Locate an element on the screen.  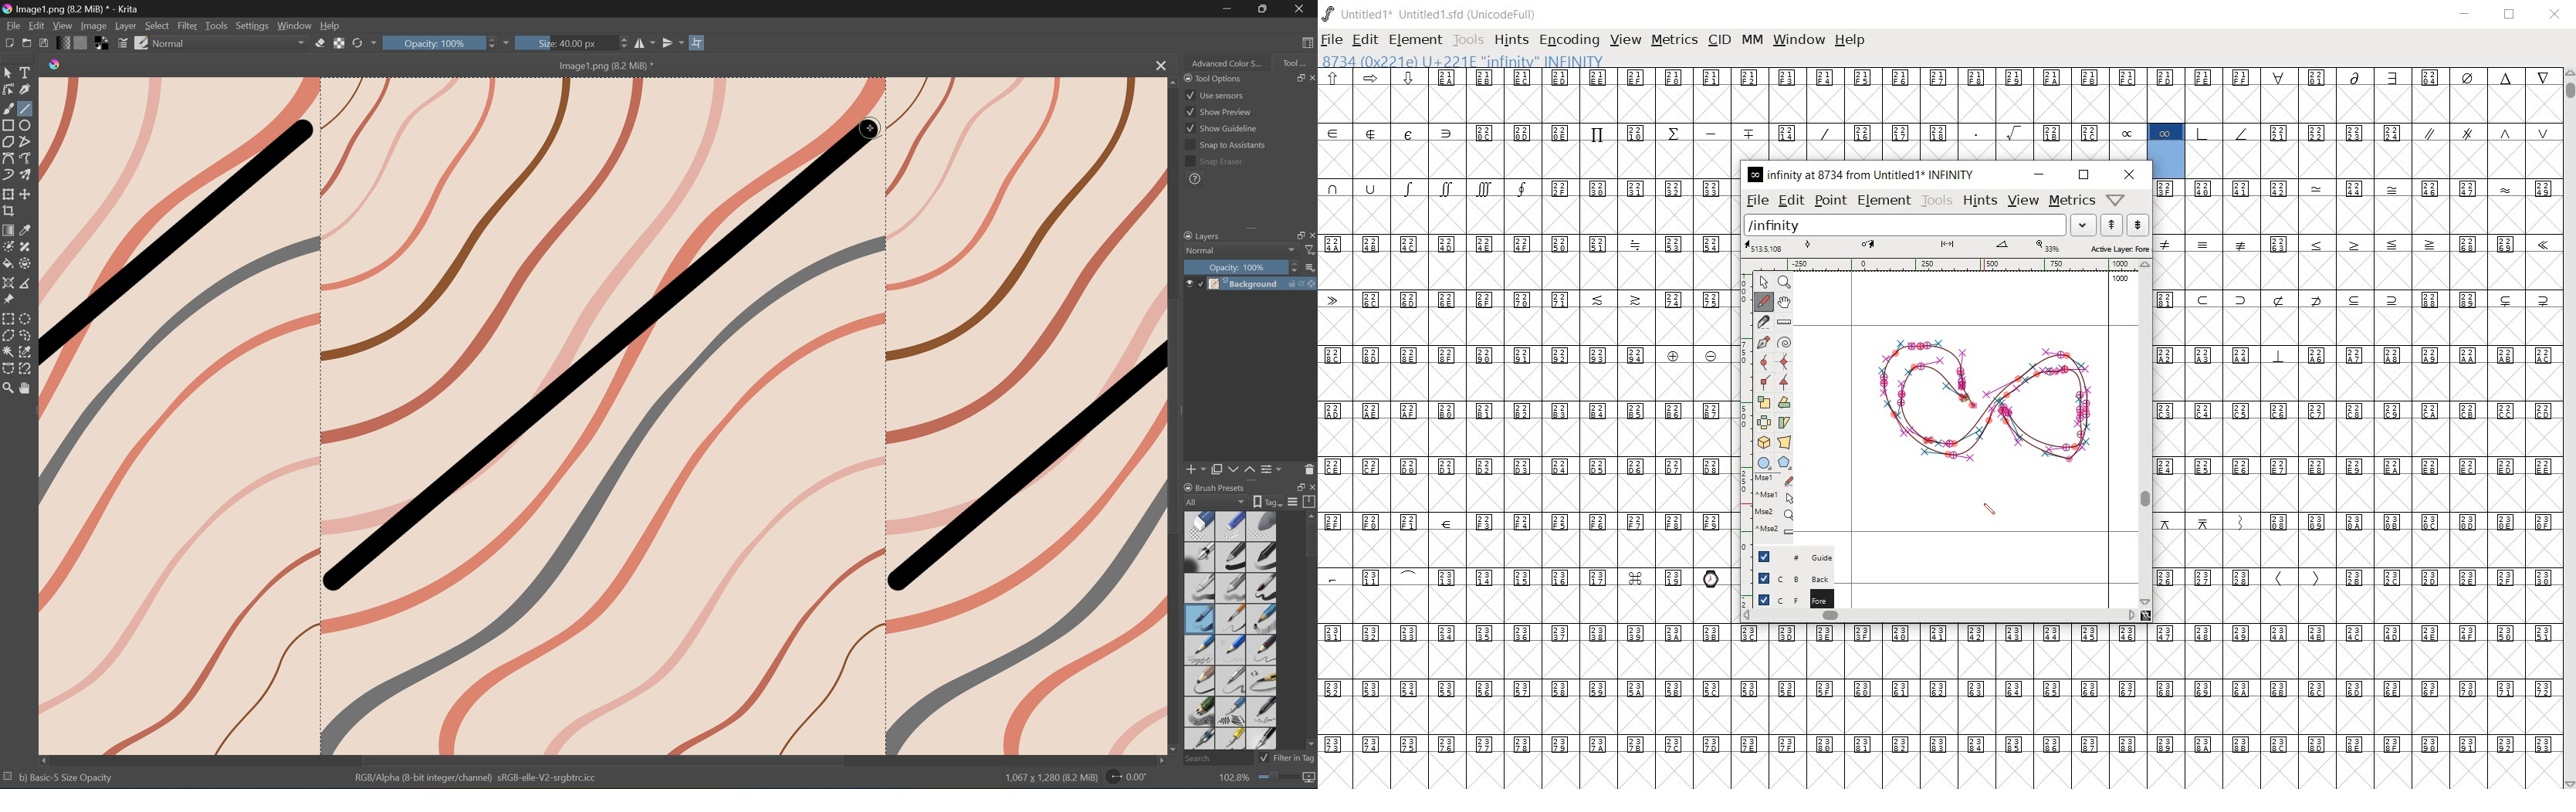
hints is located at coordinates (1511, 39).